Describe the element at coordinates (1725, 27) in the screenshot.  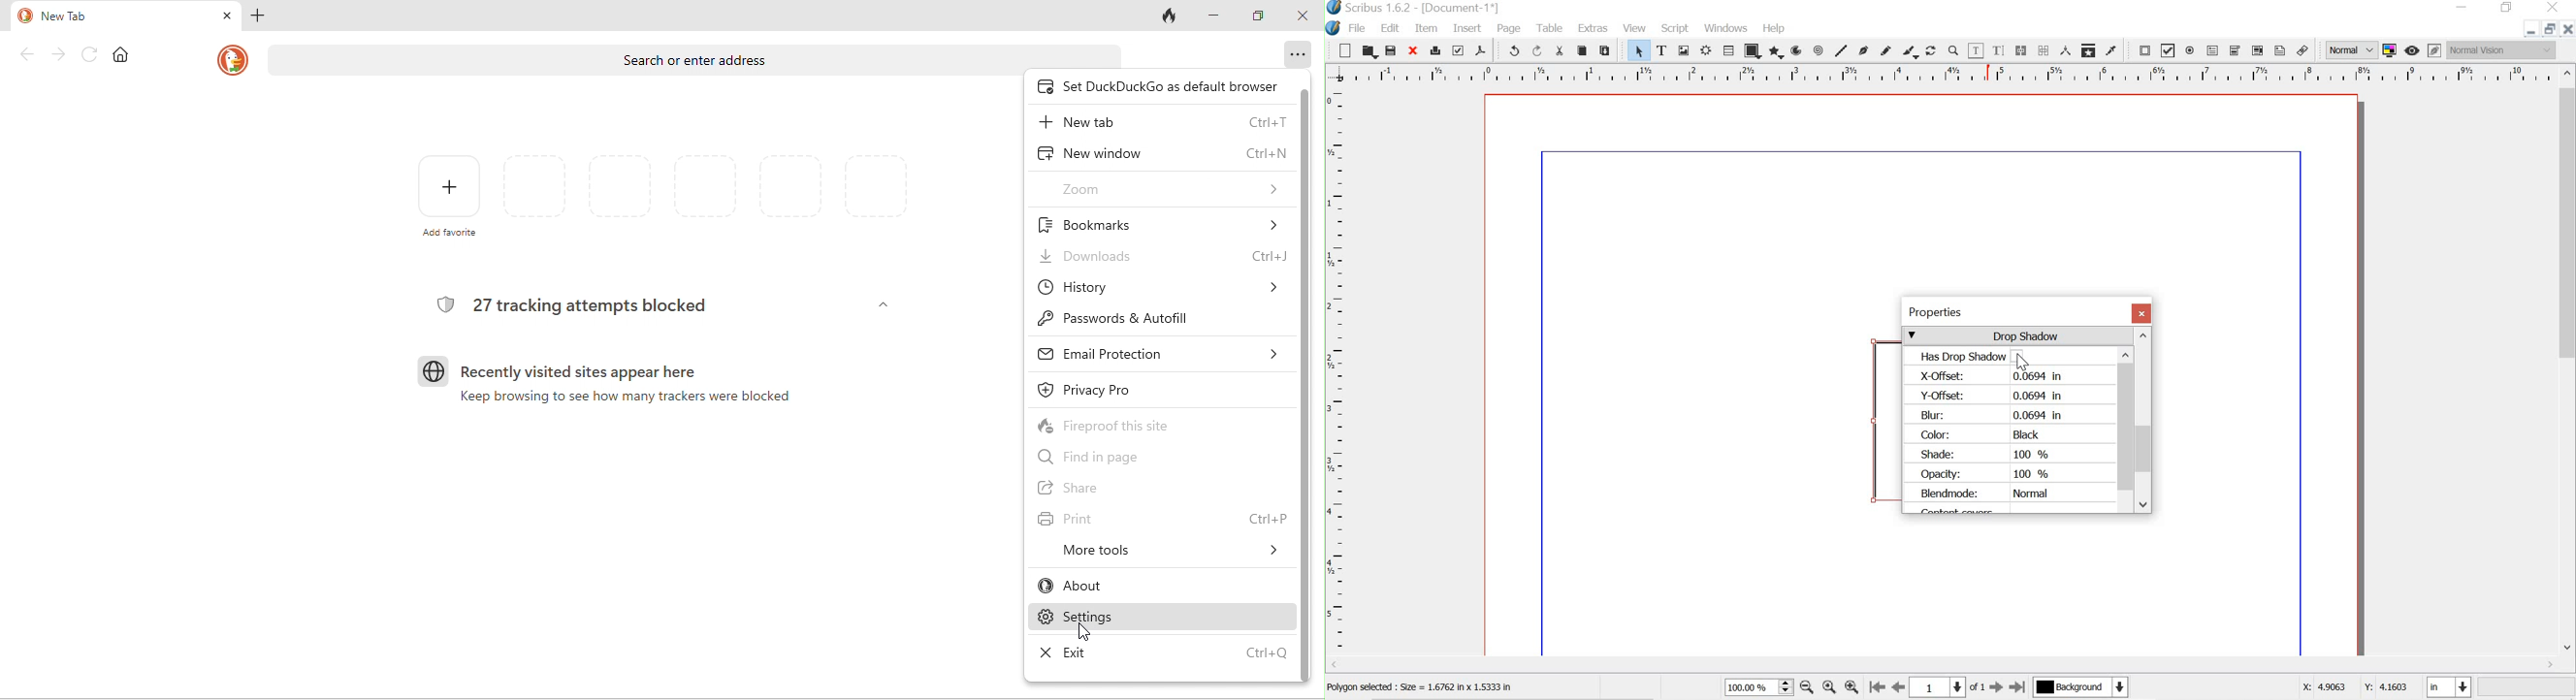
I see `WINDOWS` at that location.